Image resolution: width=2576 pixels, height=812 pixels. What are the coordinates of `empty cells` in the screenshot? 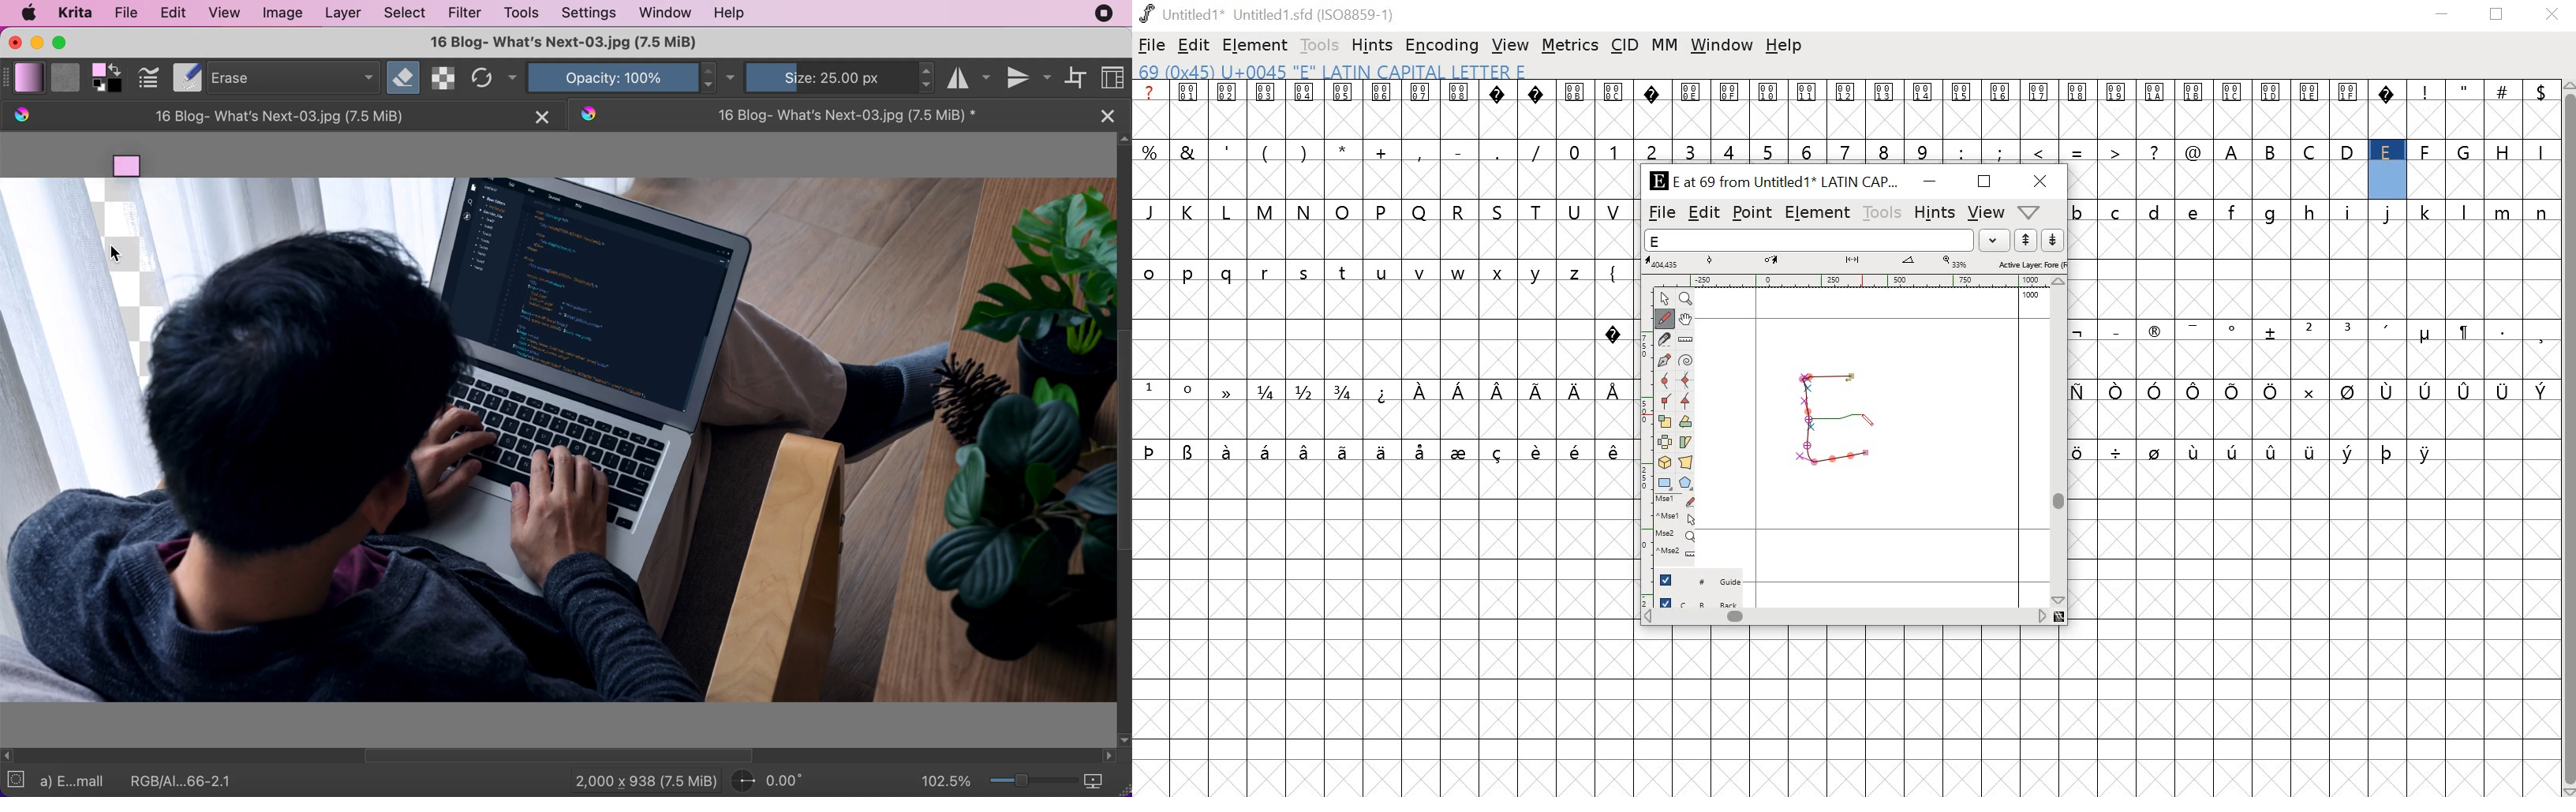 It's located at (1844, 120).